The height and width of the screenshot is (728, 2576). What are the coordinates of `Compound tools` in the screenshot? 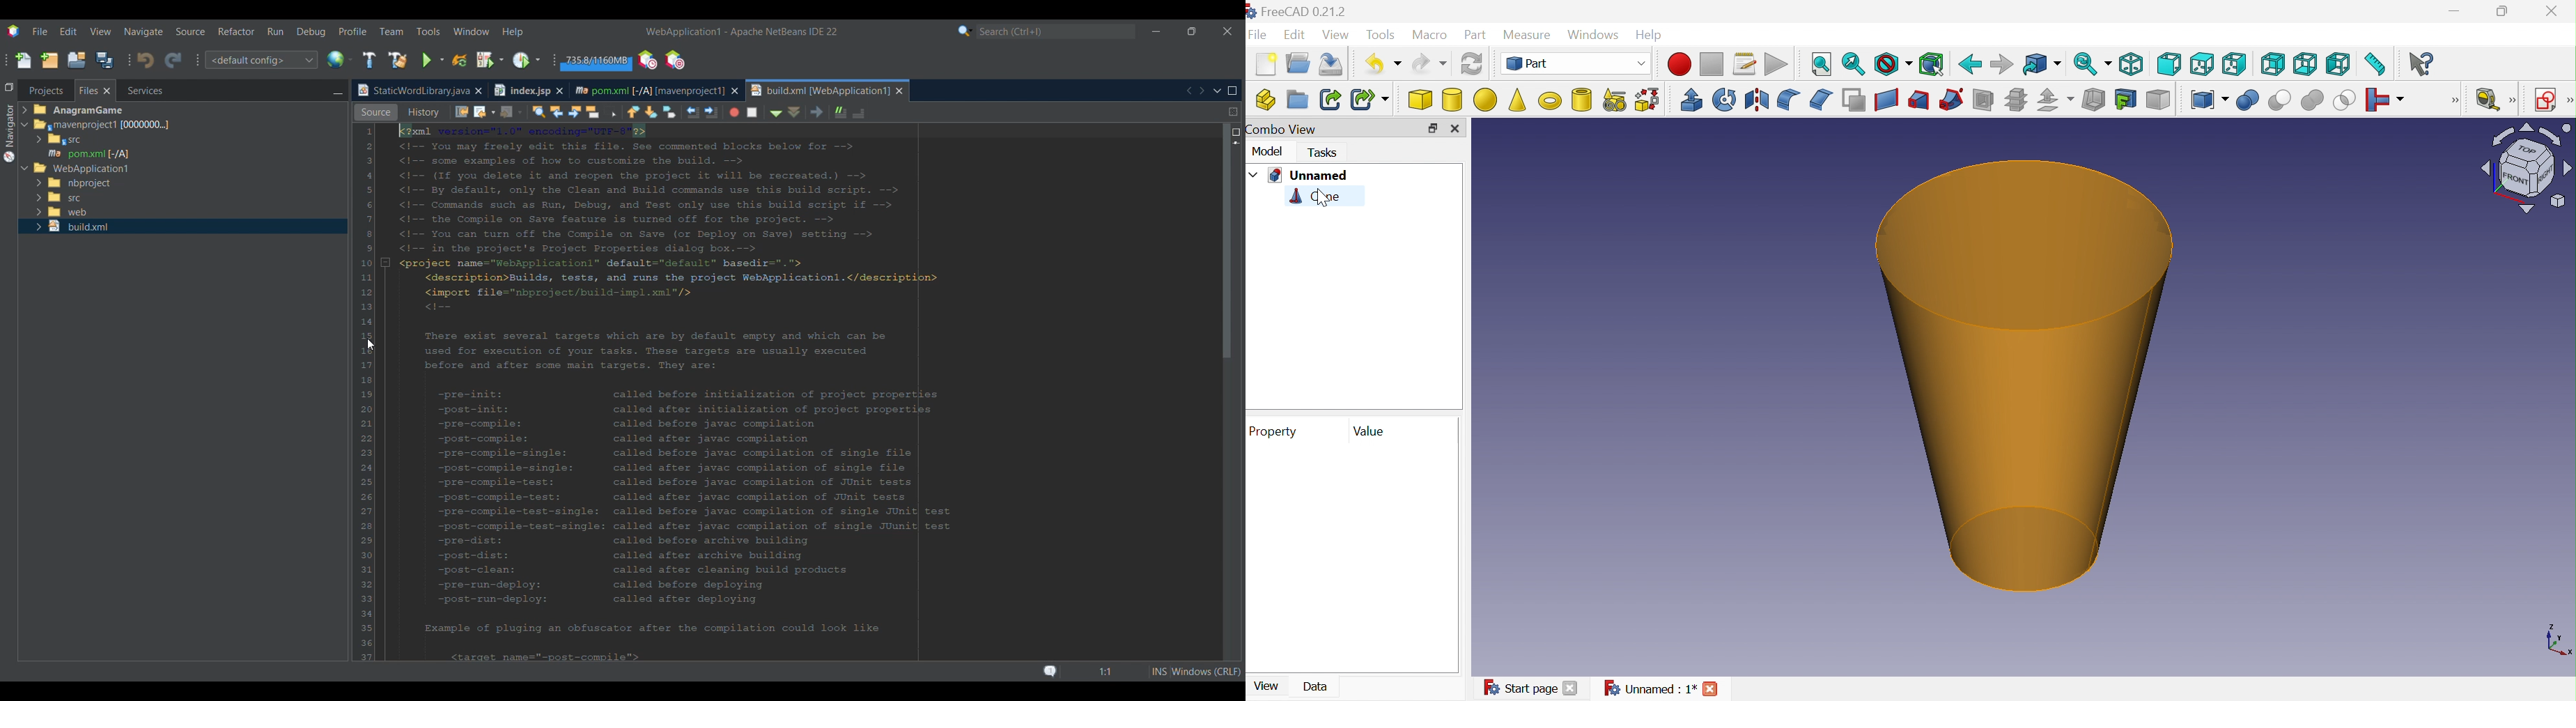 It's located at (2209, 101).